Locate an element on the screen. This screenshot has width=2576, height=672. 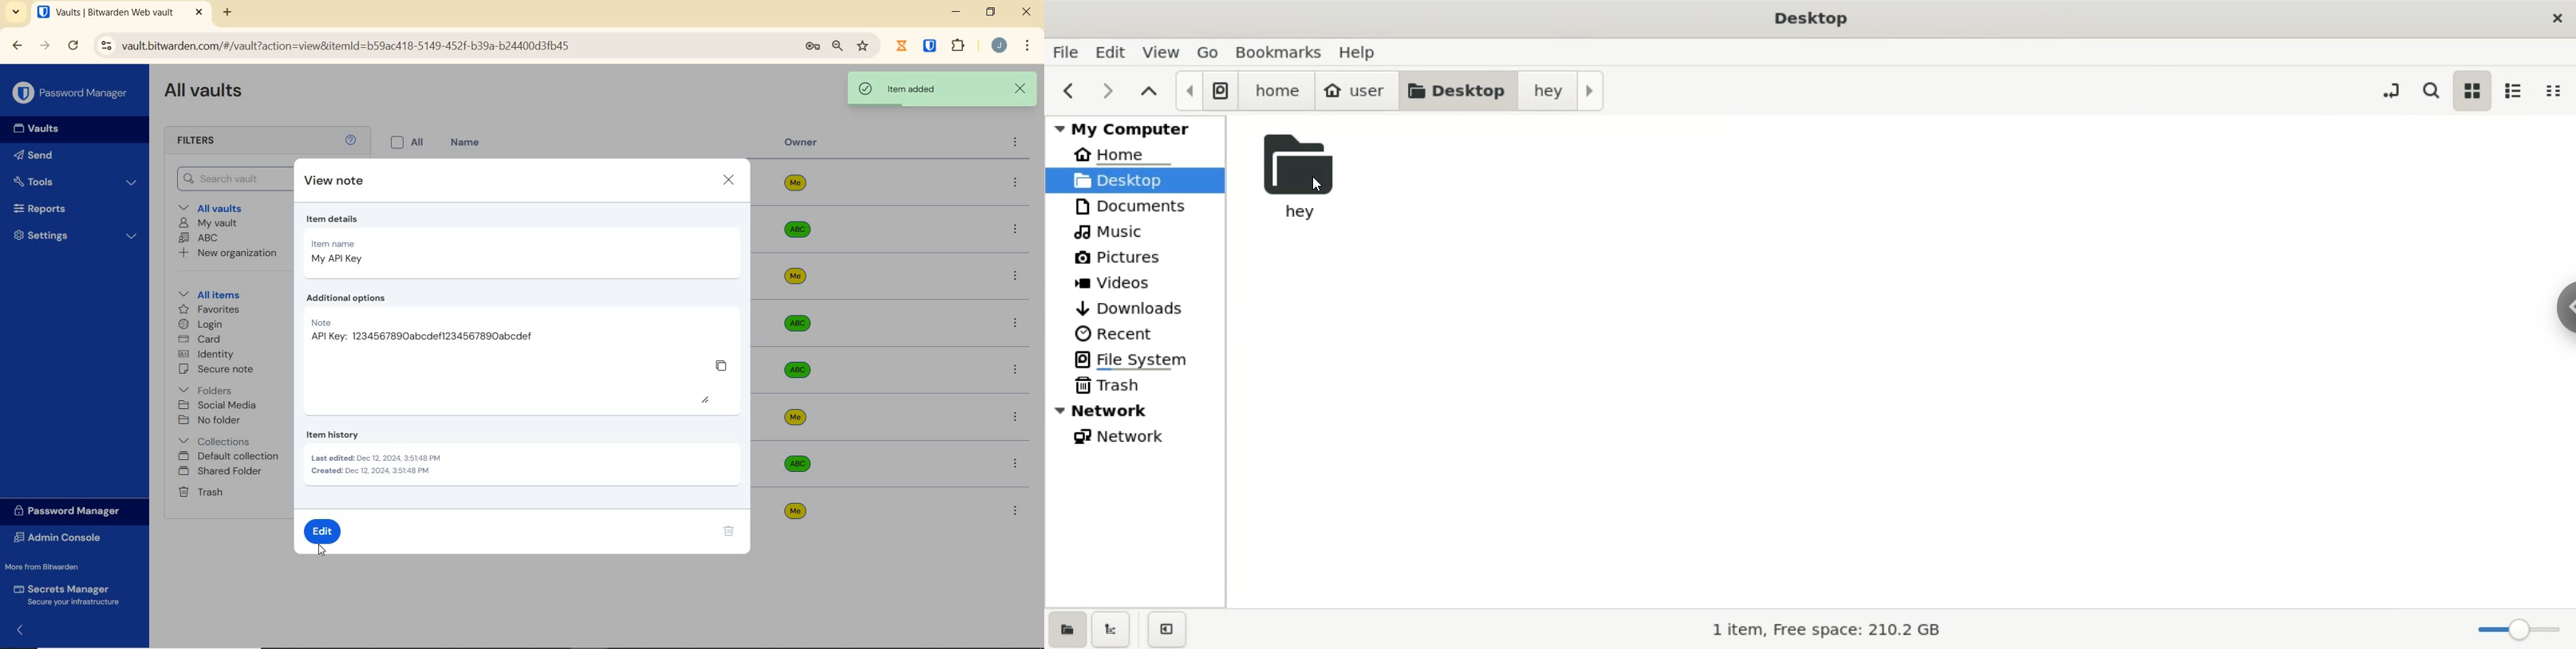
Collections is located at coordinates (217, 439).